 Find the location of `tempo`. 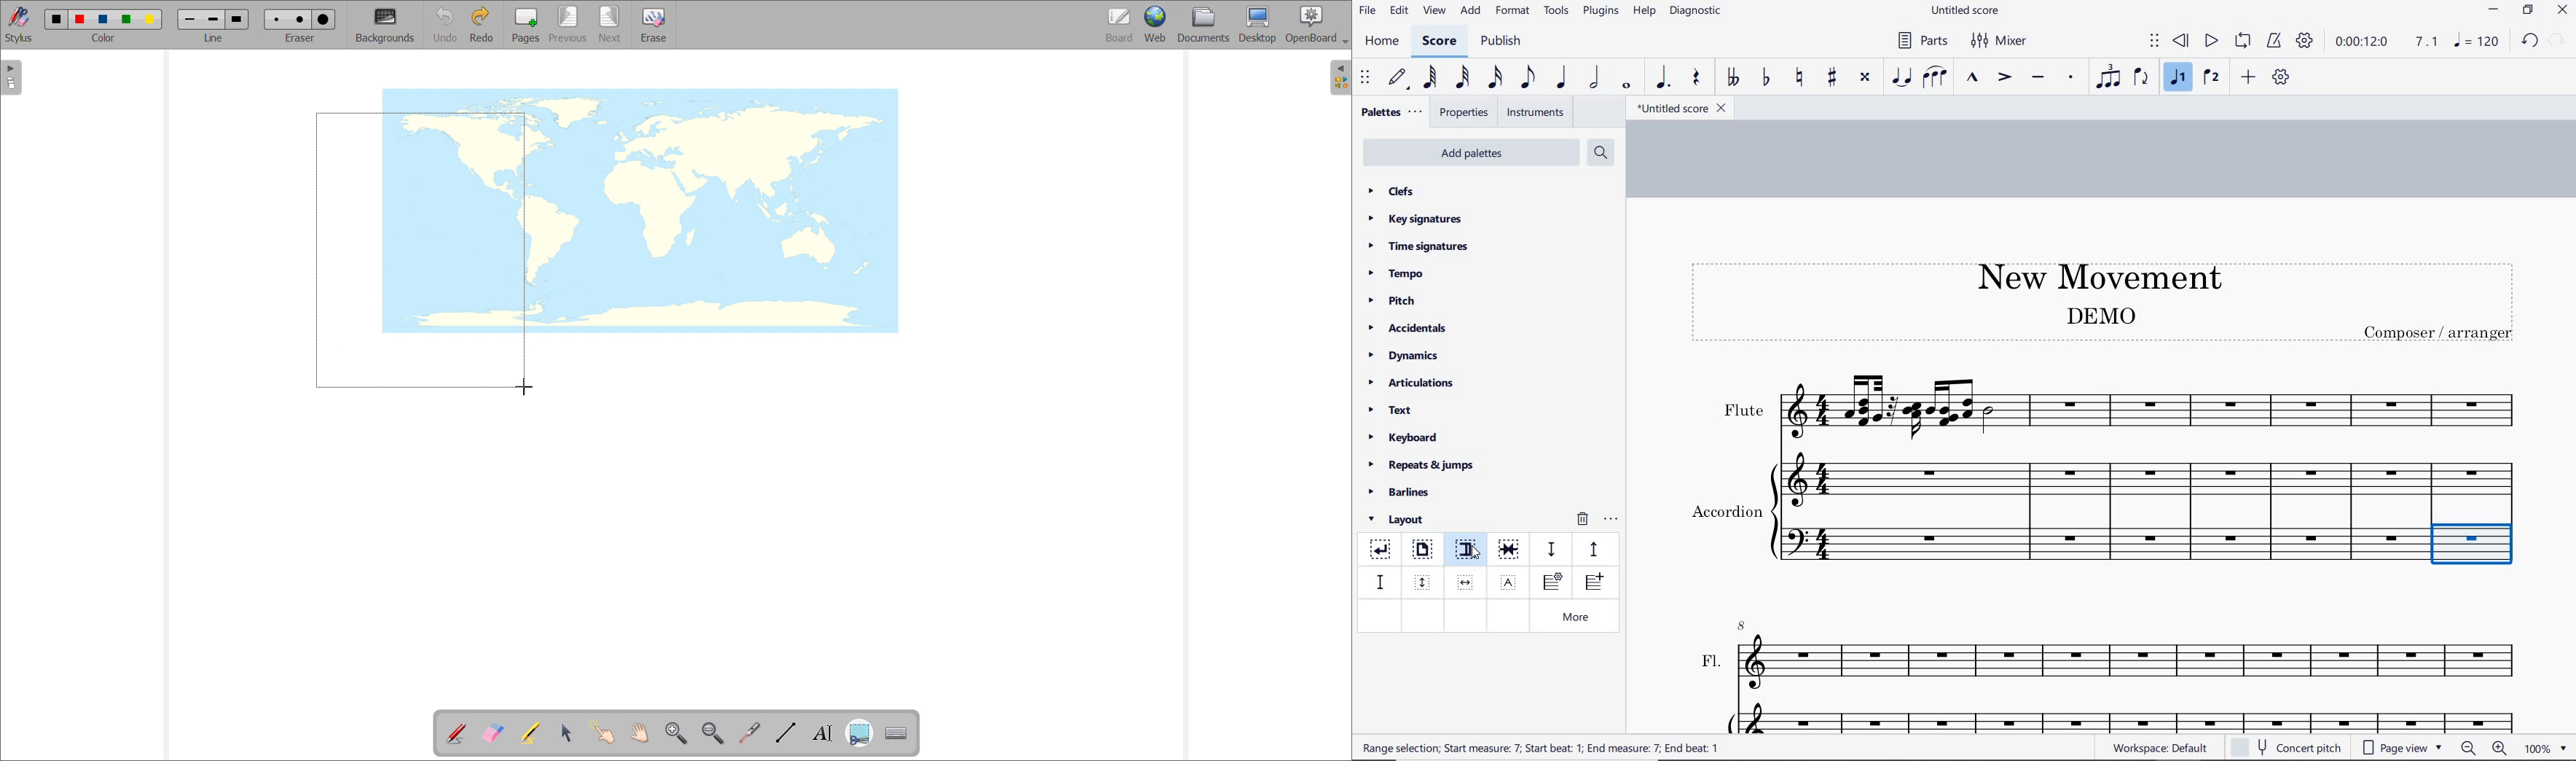

tempo is located at coordinates (1400, 273).